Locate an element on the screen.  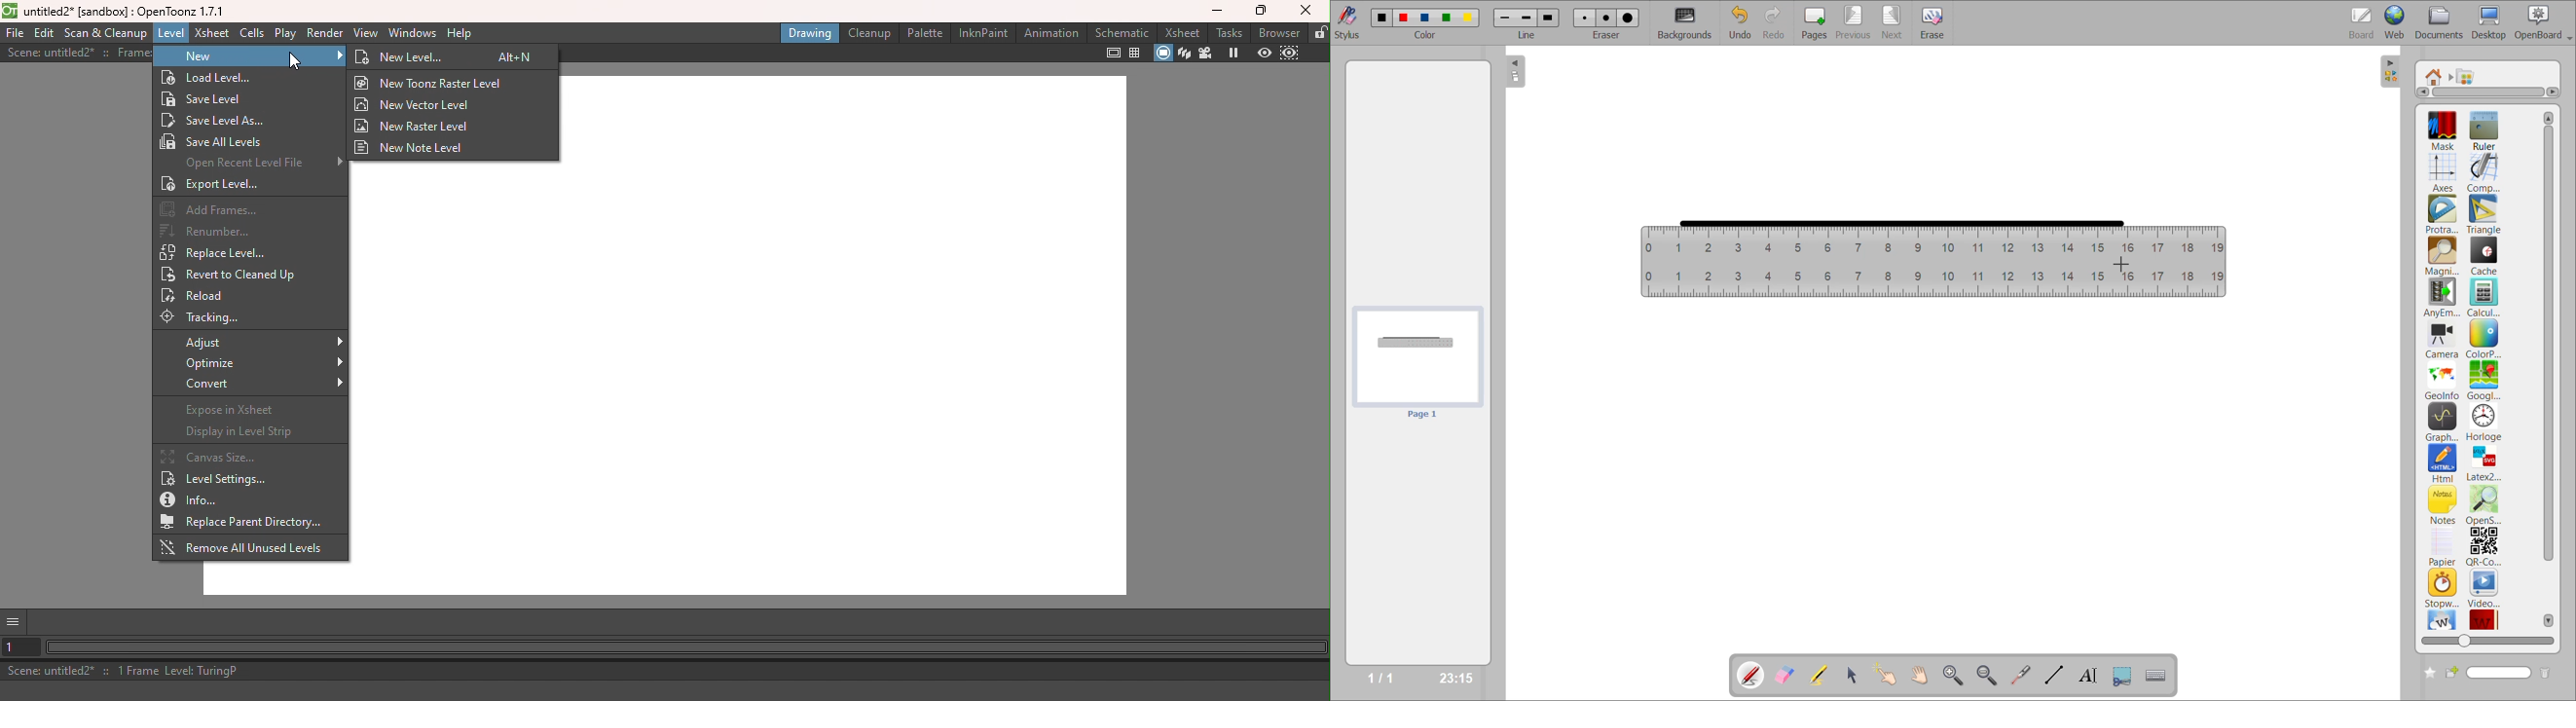
protractor is located at coordinates (2442, 215).